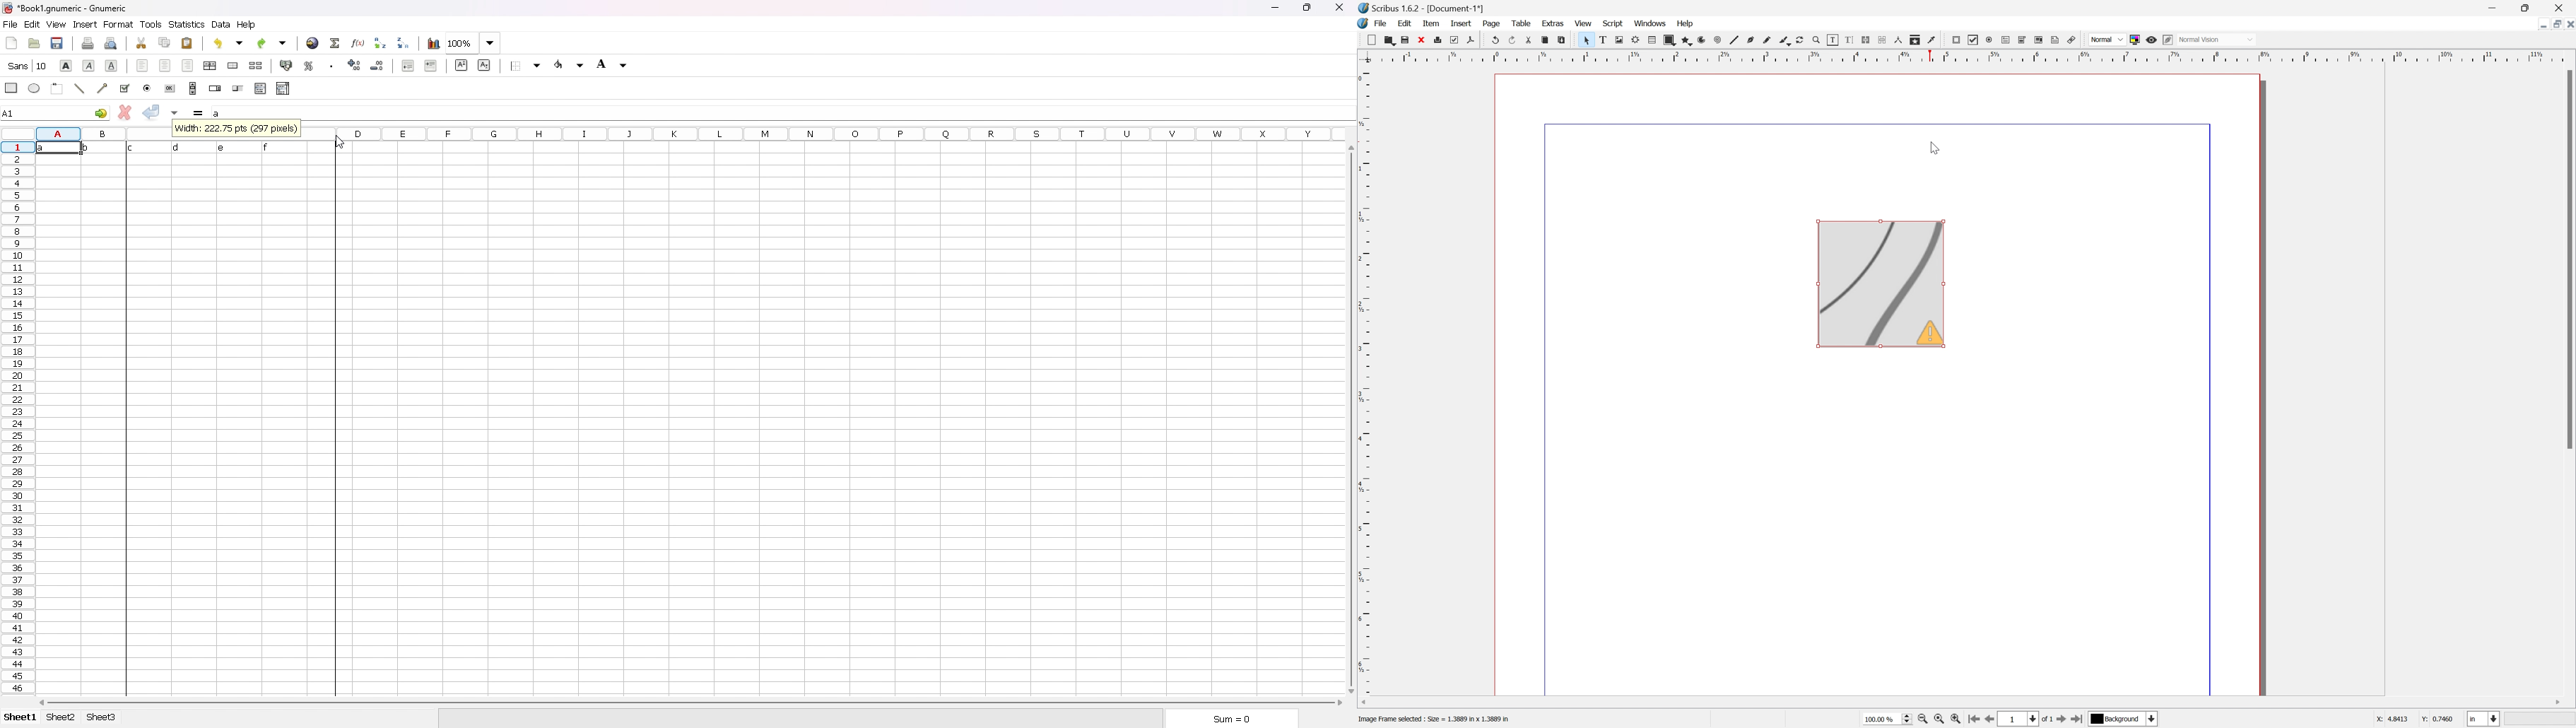  Describe the element at coordinates (2170, 39) in the screenshot. I see `Edit in preview mode` at that location.